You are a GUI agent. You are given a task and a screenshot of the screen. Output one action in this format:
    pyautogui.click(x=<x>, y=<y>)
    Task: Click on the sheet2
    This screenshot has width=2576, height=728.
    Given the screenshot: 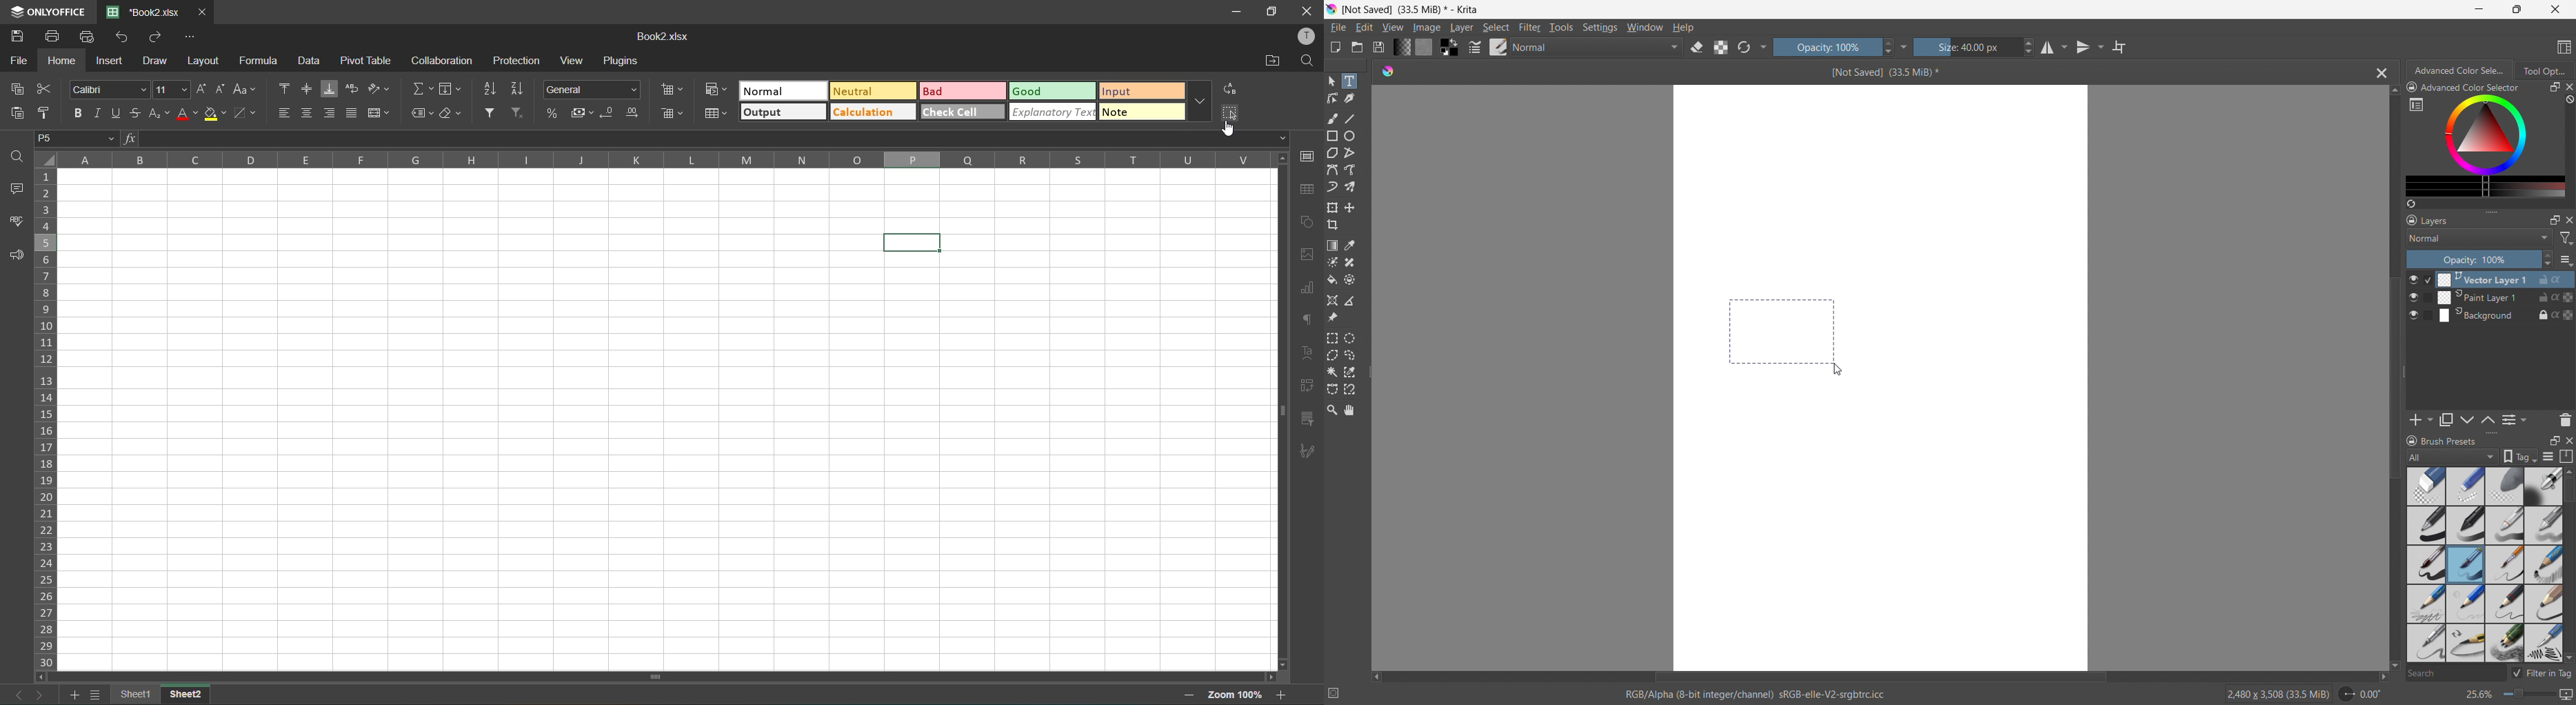 What is the action you would take?
    pyautogui.click(x=185, y=693)
    